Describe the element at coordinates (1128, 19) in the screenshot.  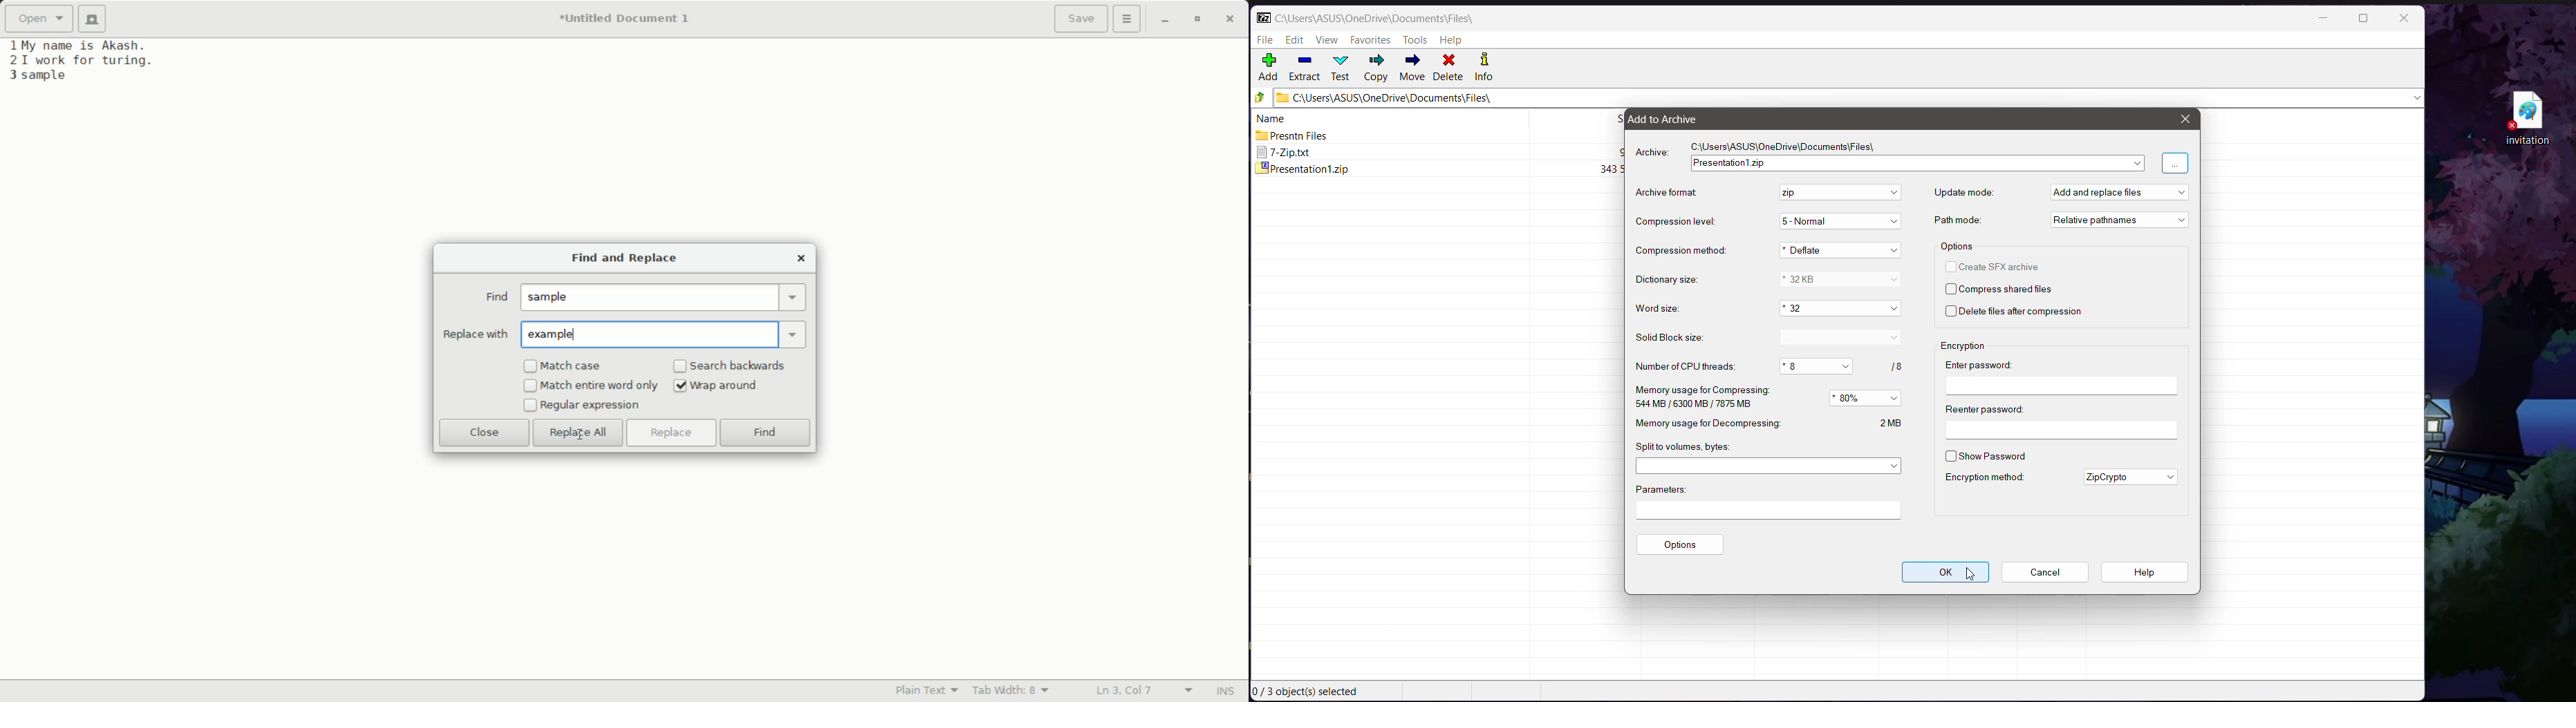
I see `more options` at that location.